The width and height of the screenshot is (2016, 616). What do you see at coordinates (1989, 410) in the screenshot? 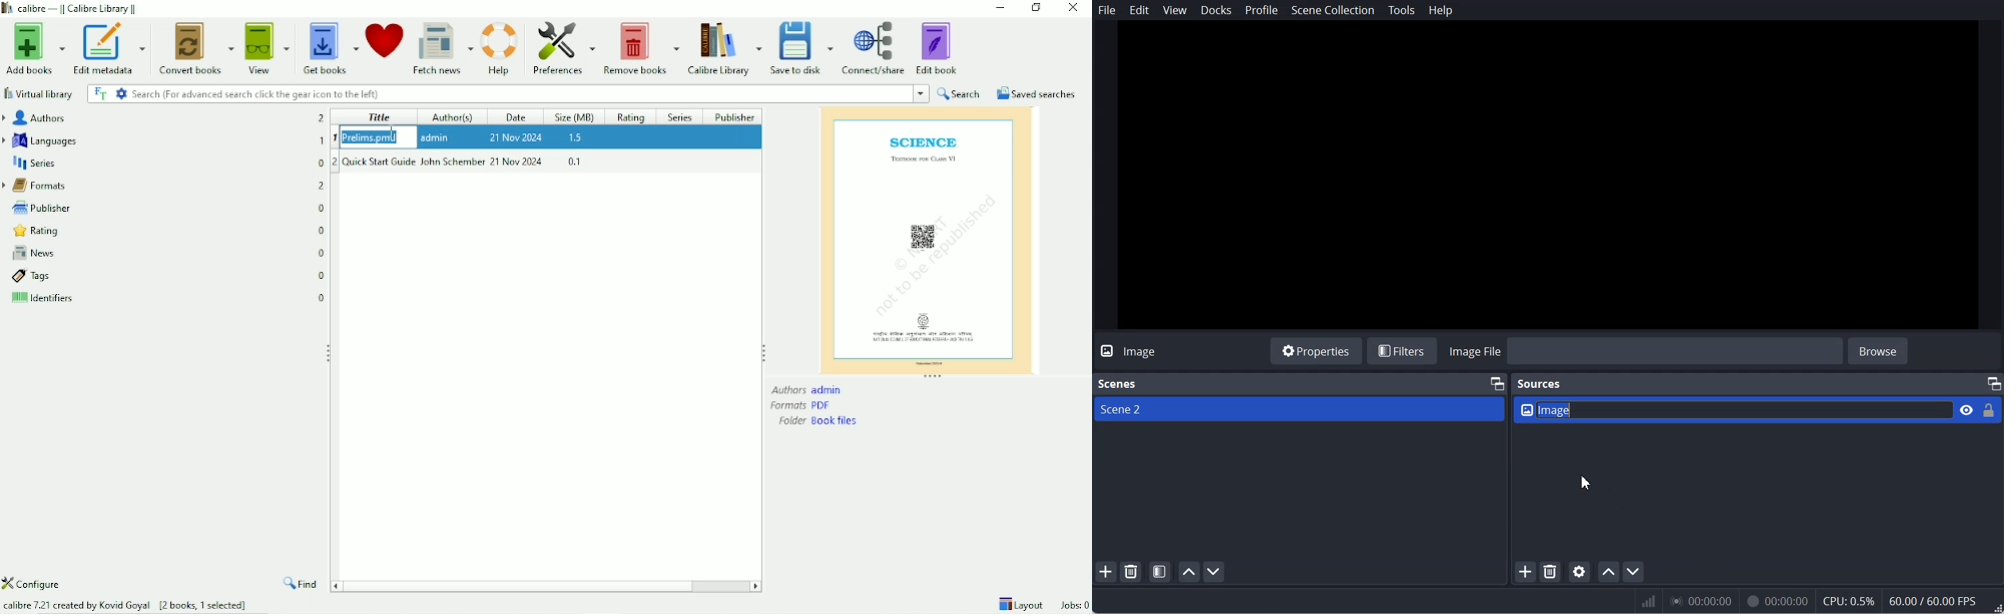
I see `Lock` at bounding box center [1989, 410].